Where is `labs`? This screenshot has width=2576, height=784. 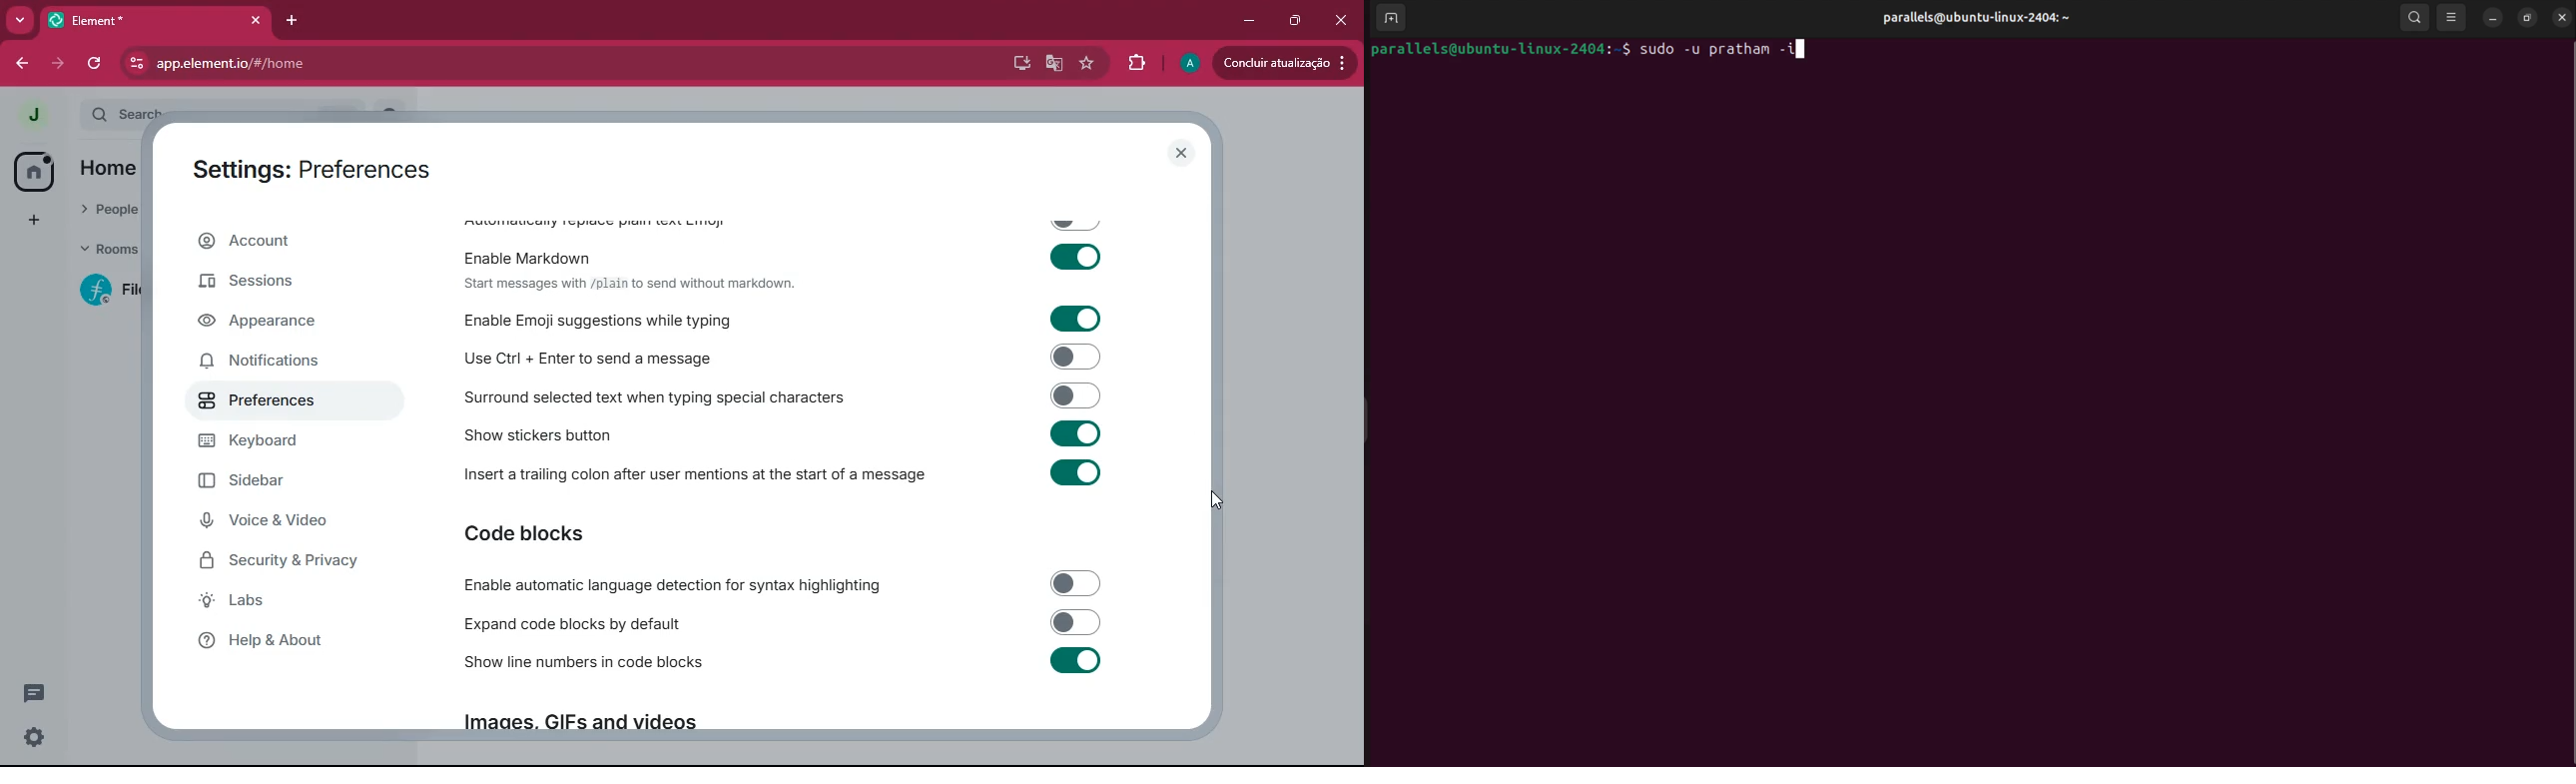 labs is located at coordinates (277, 603).